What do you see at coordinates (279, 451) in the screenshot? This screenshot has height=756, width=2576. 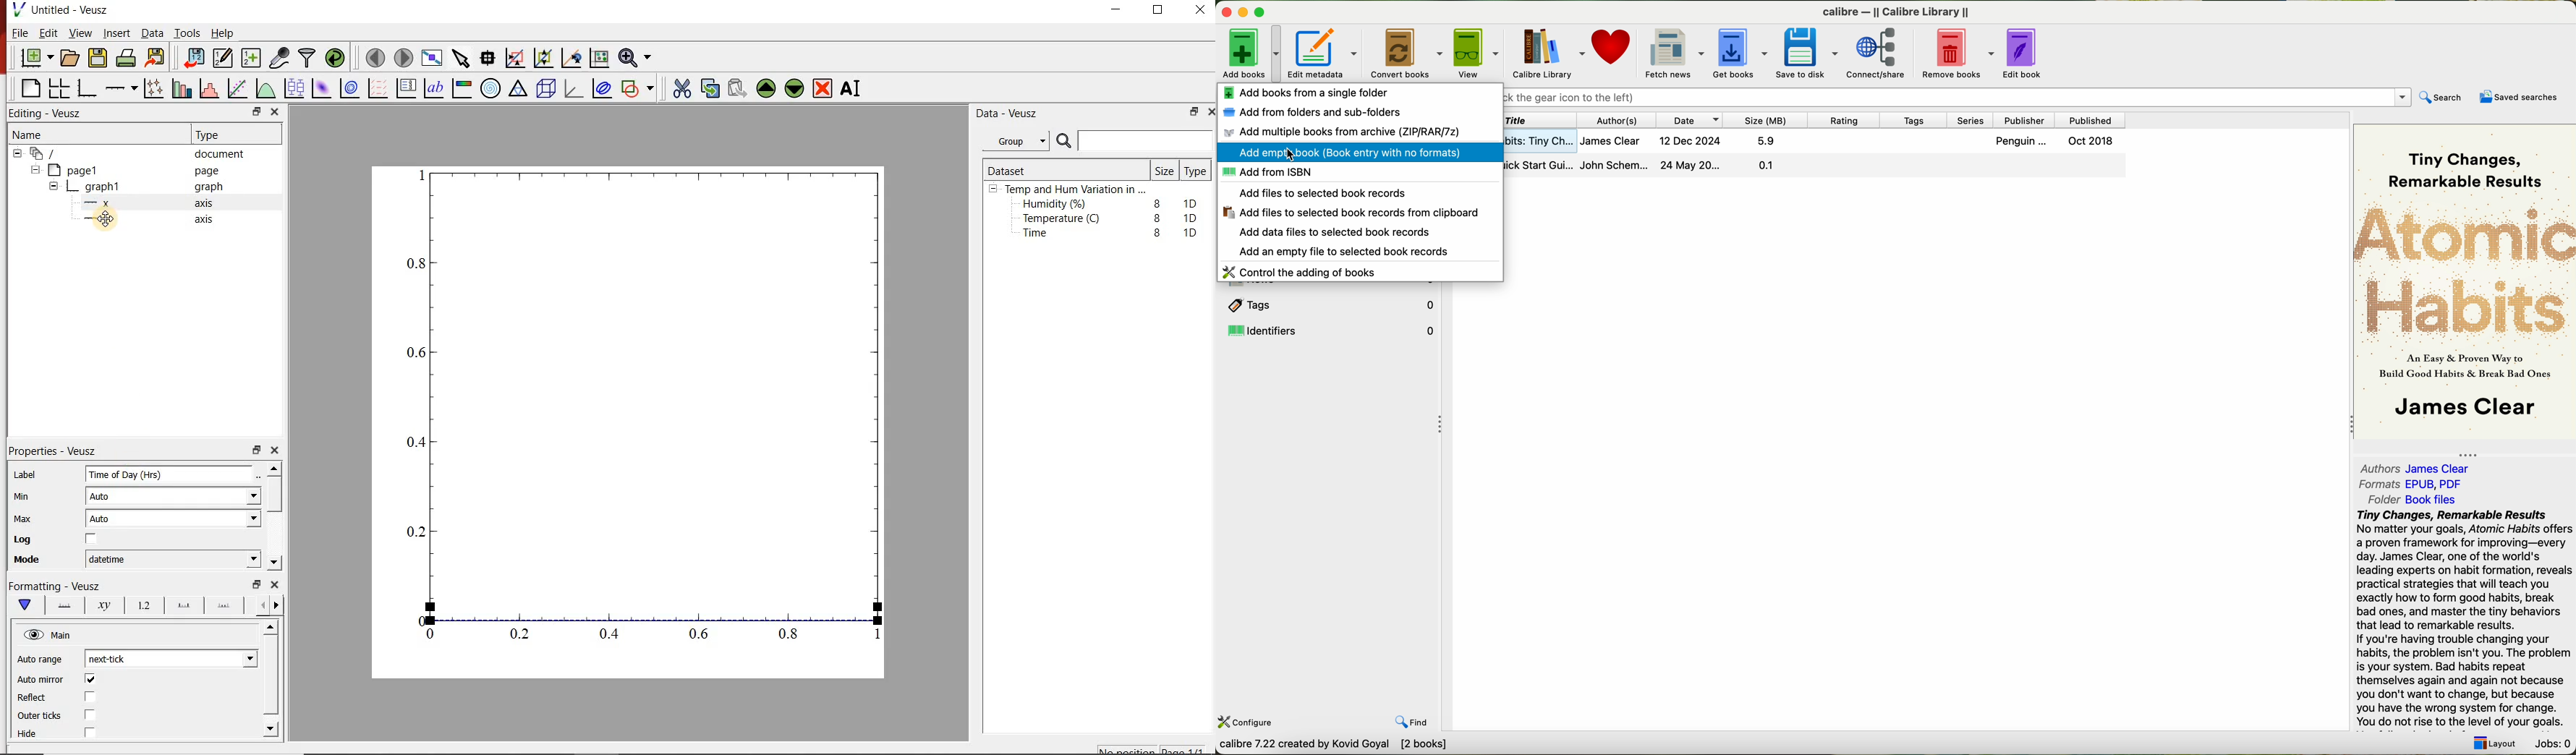 I see `close` at bounding box center [279, 451].